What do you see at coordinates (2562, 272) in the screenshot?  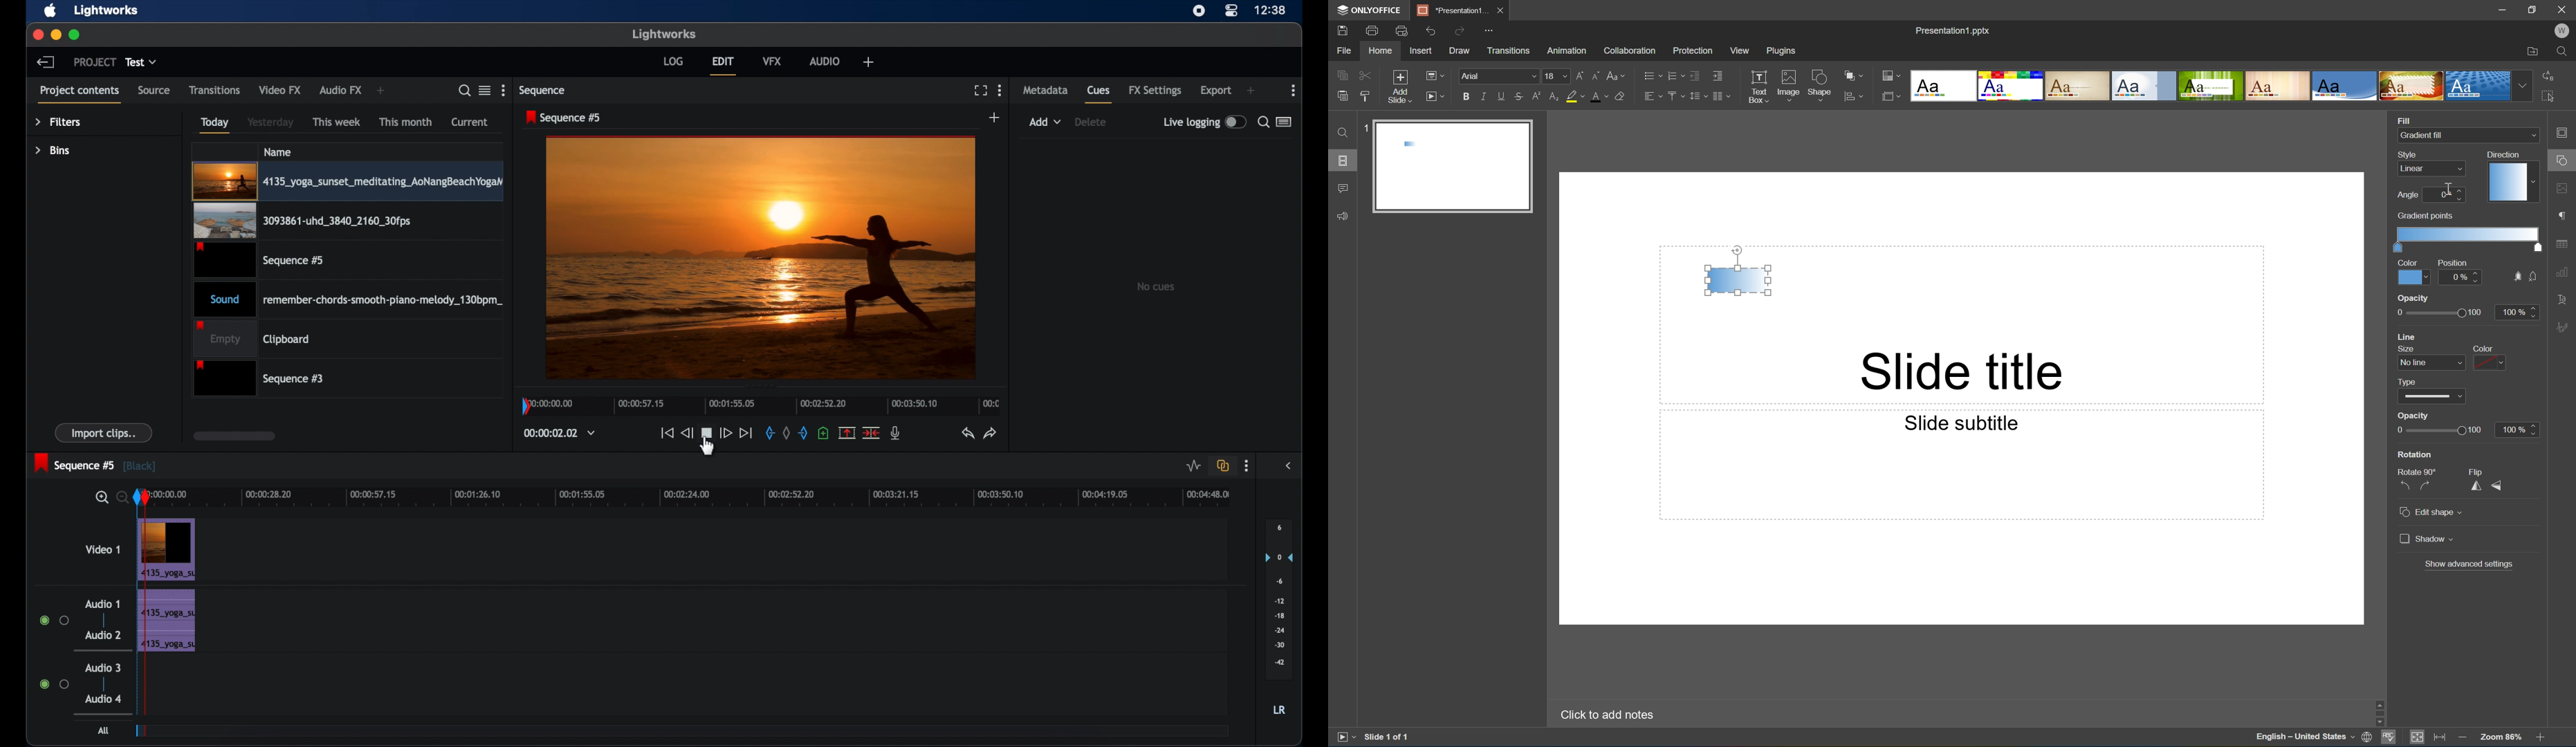 I see `chart settings` at bounding box center [2562, 272].